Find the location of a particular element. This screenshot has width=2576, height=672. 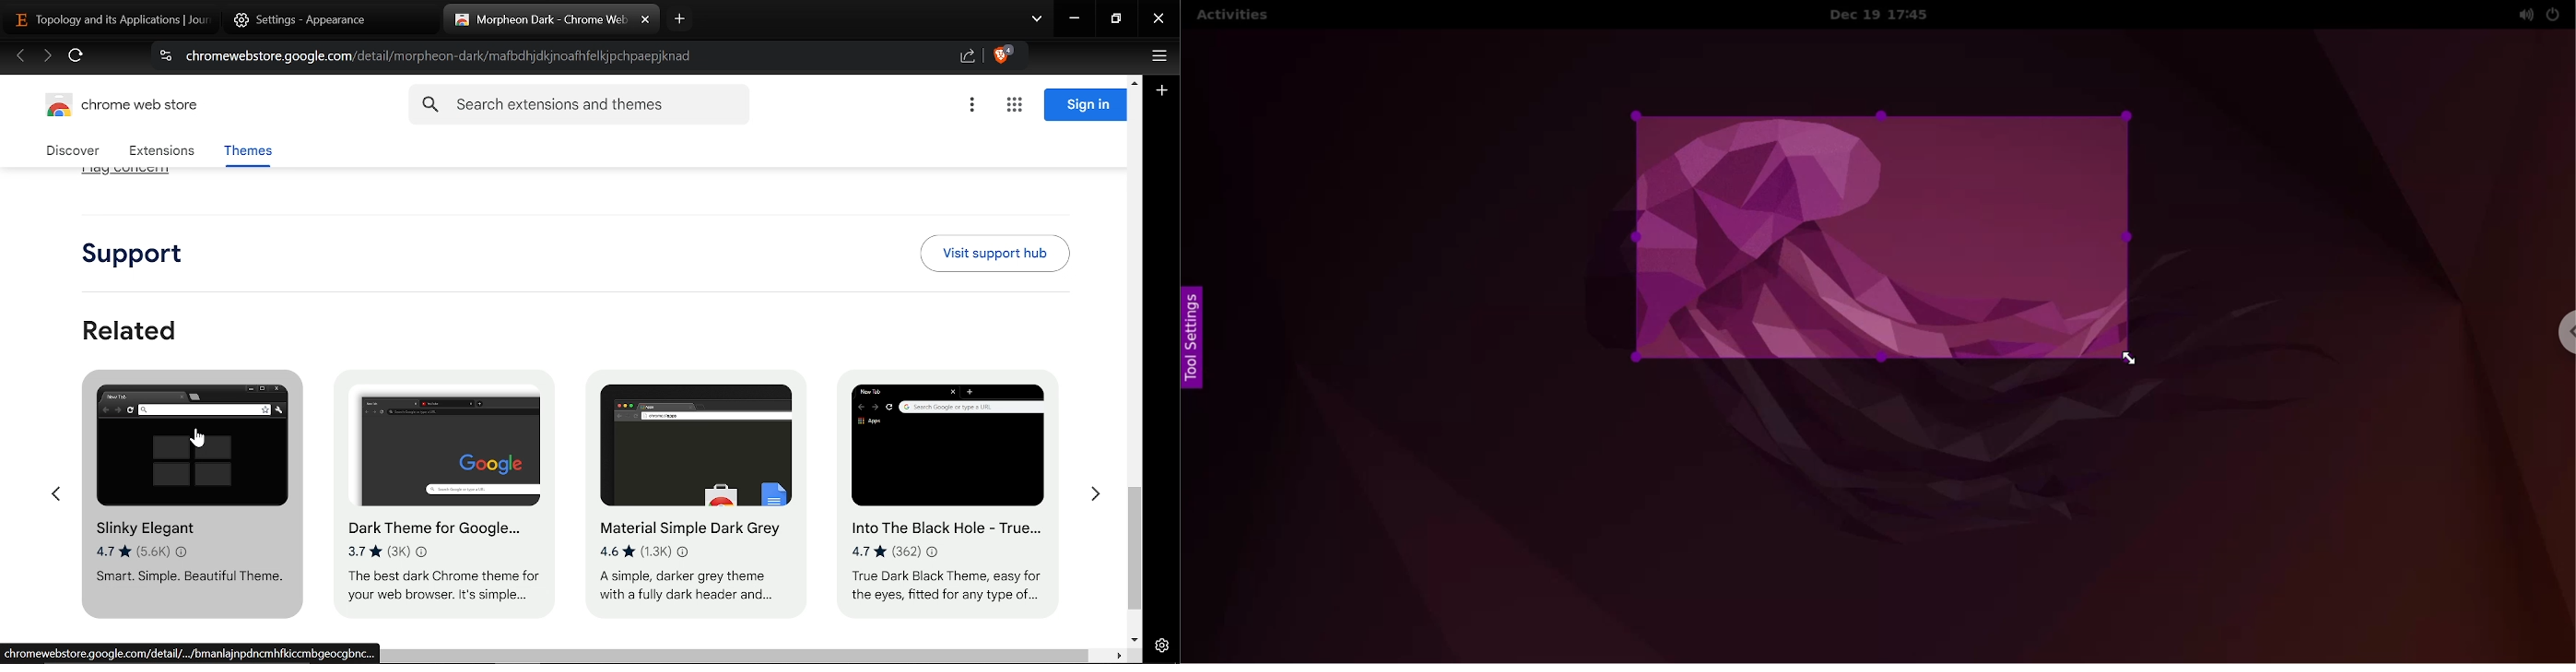

GO left is located at coordinates (54, 487).